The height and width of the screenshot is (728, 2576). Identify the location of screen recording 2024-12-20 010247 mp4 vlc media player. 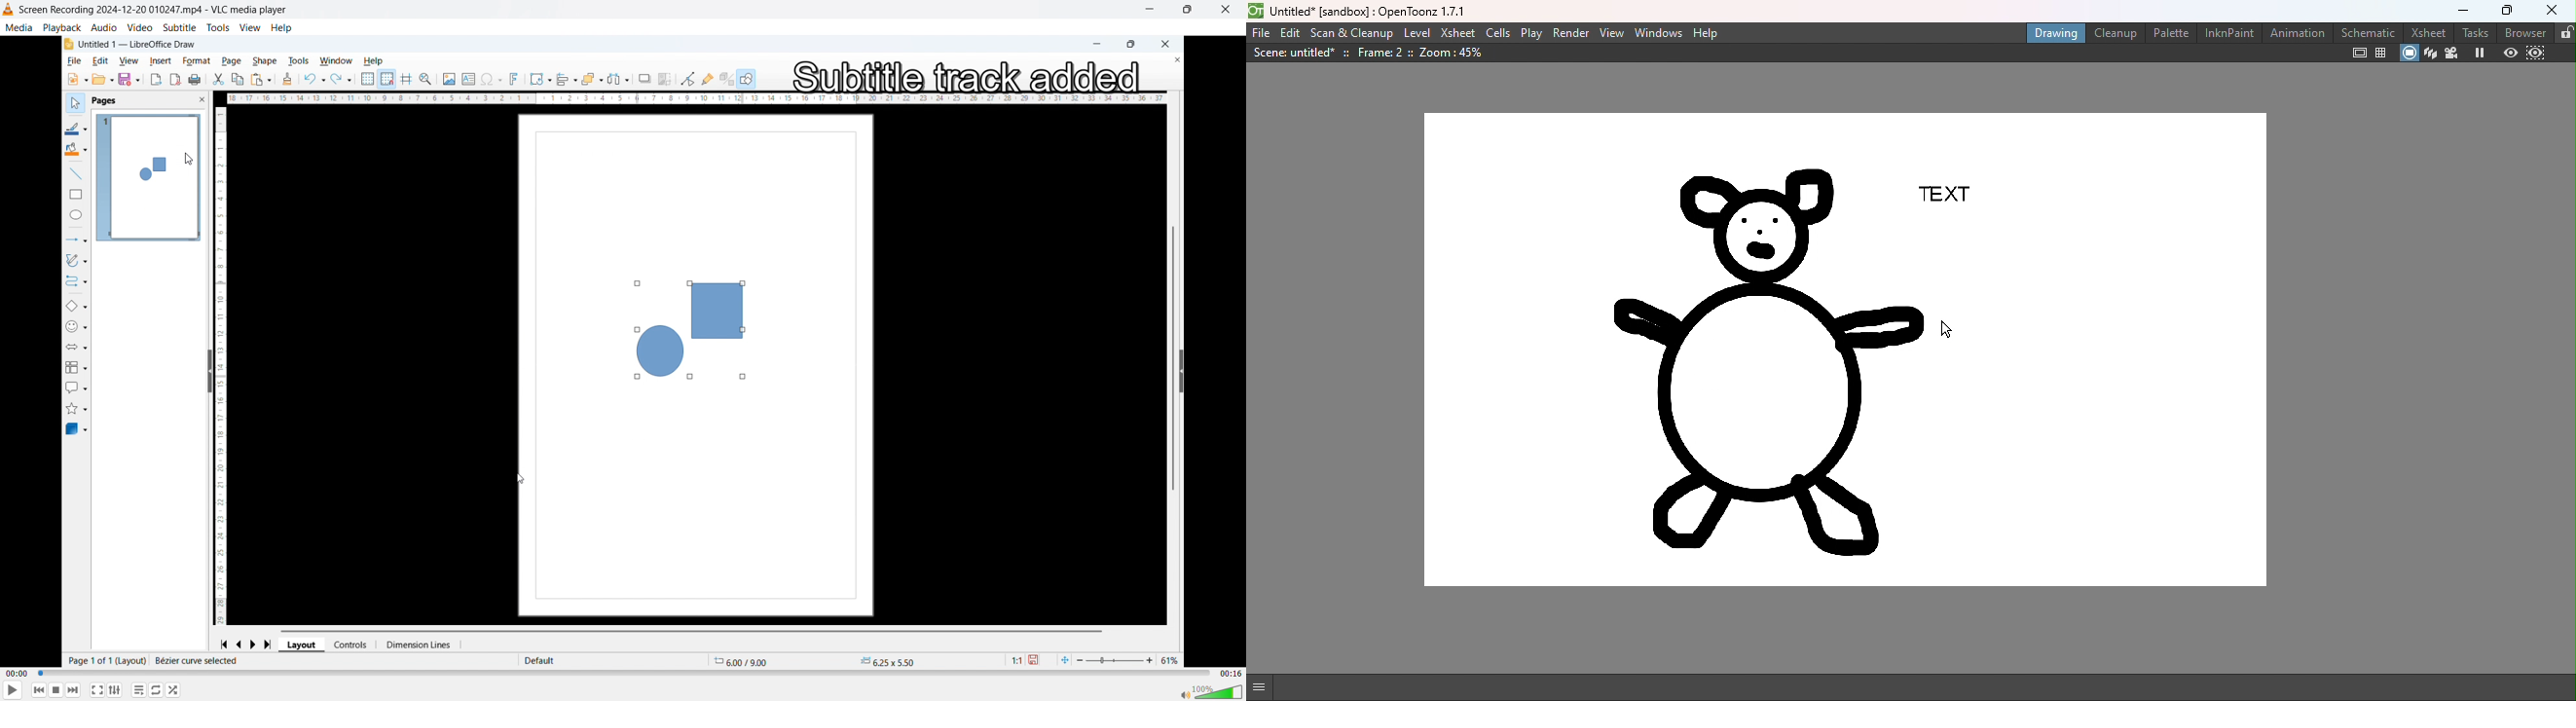
(162, 10).